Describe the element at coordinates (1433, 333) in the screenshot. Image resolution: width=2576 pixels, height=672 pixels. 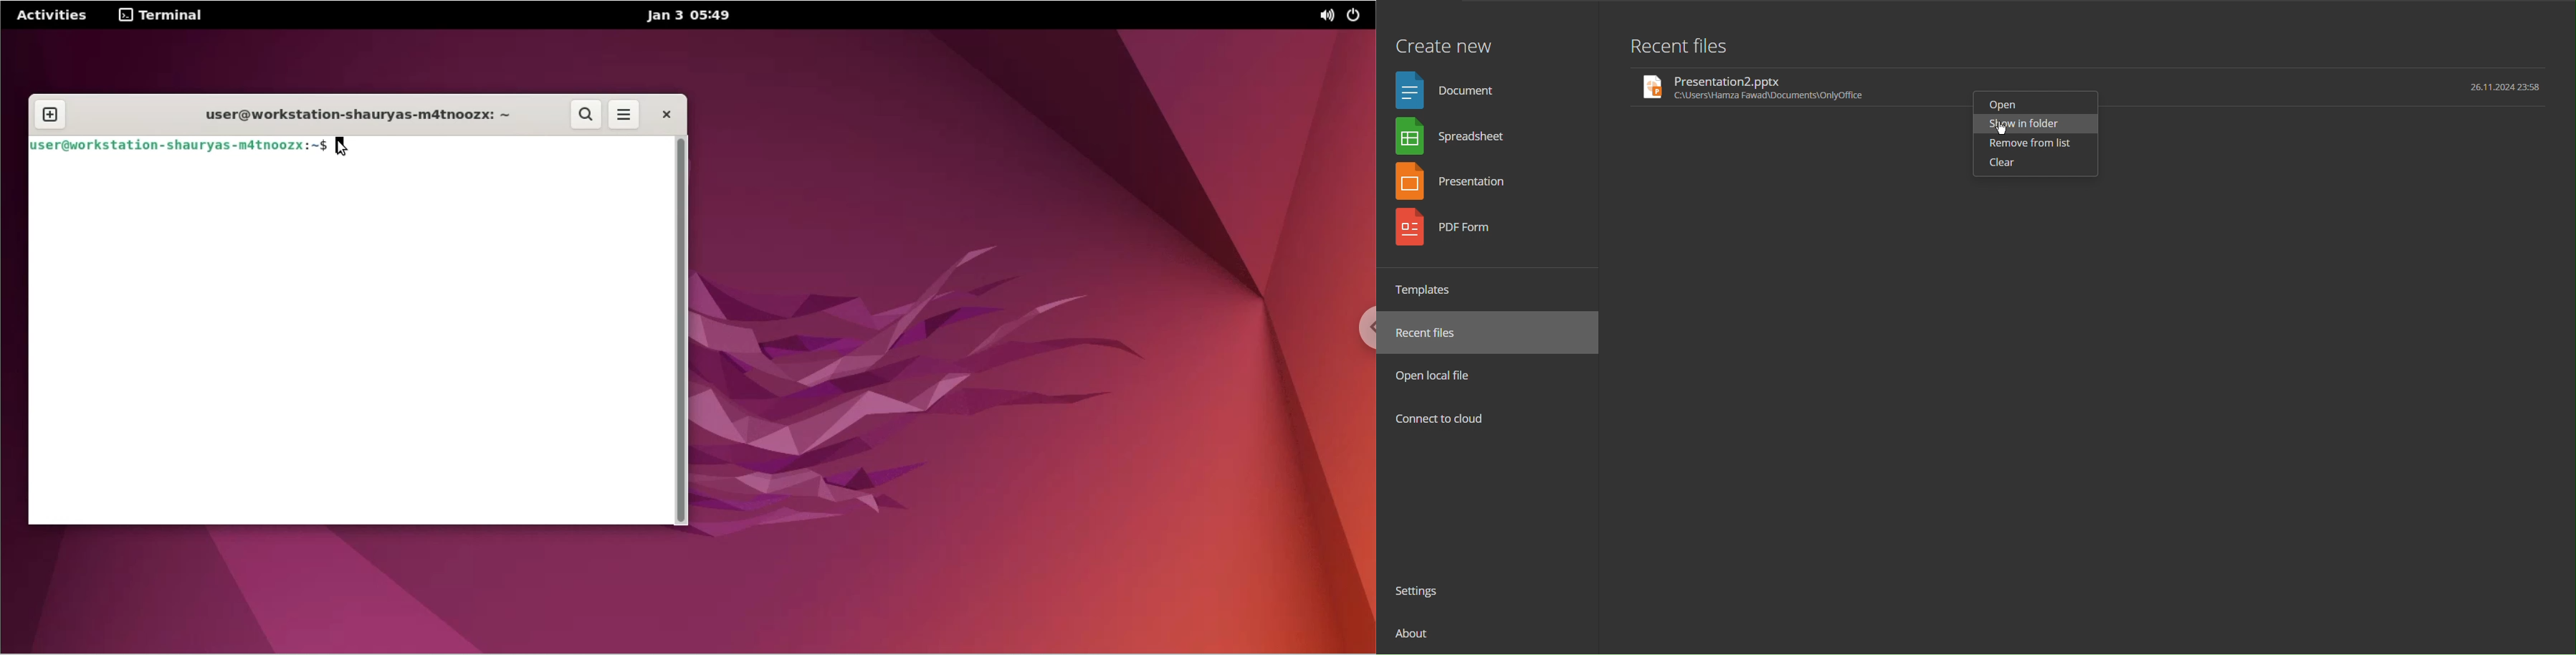
I see `Recent Files` at that location.